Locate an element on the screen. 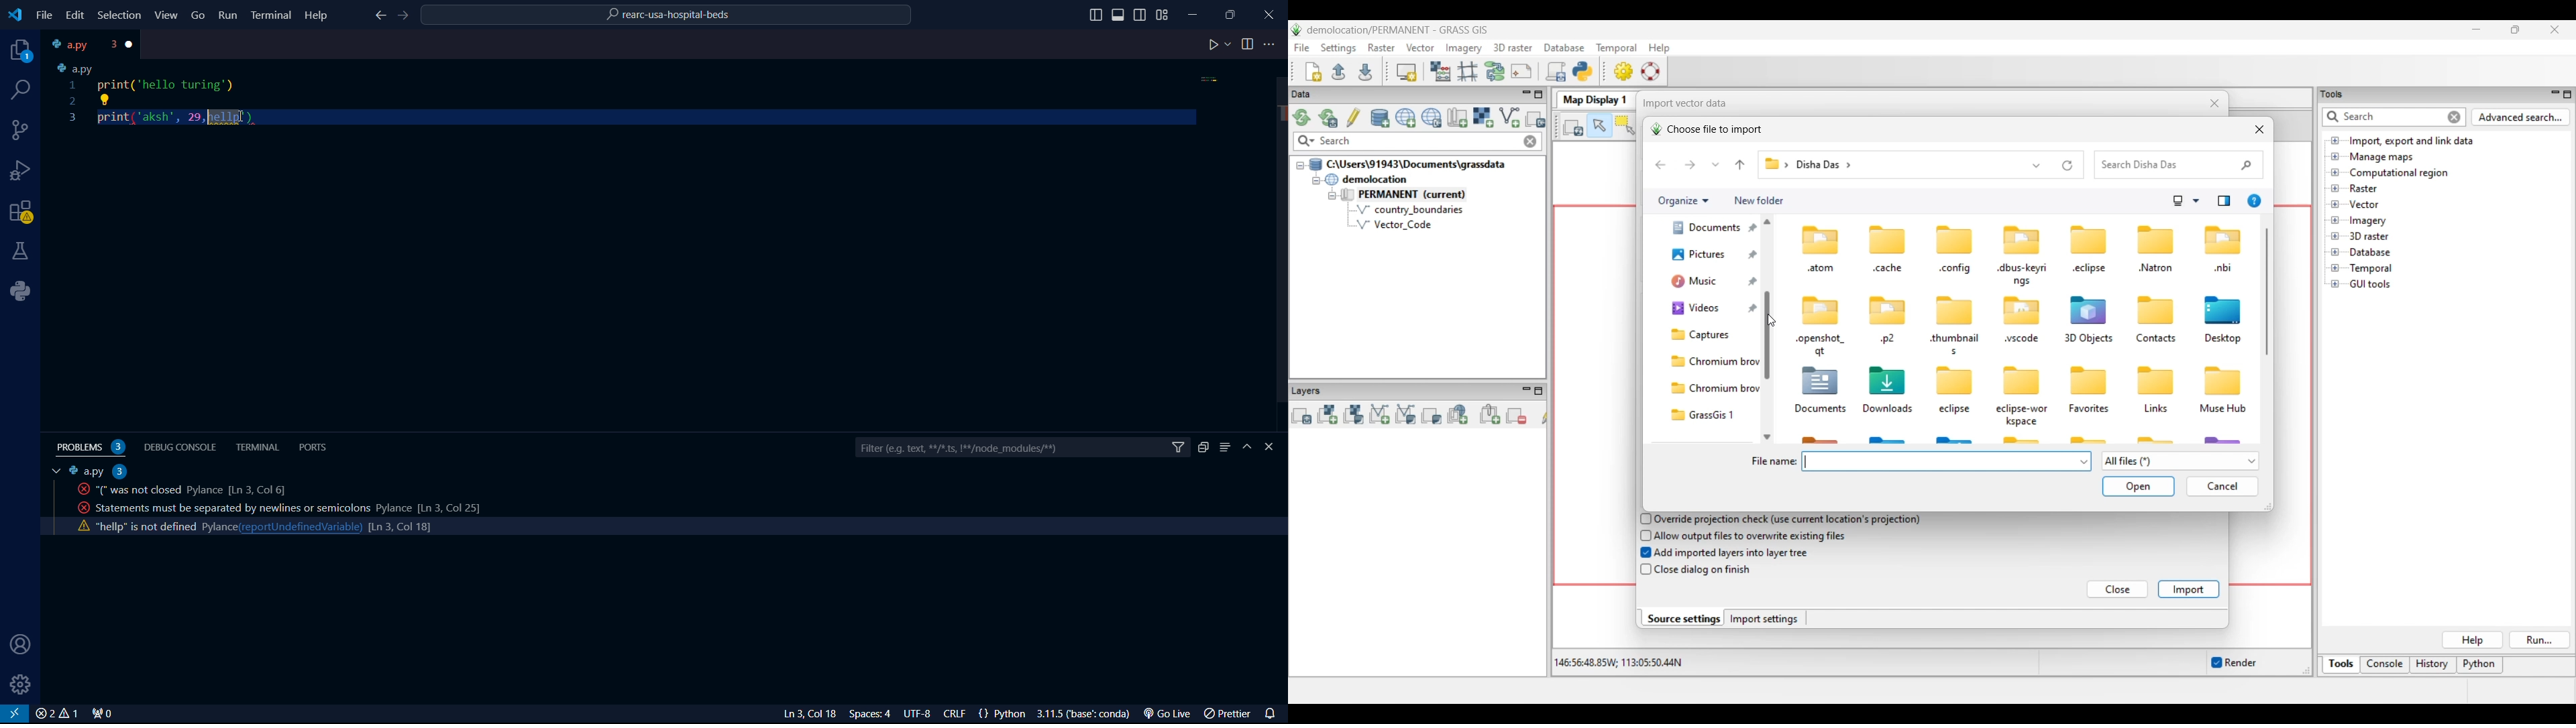  Ln 3 Col 23 is located at coordinates (794, 714).